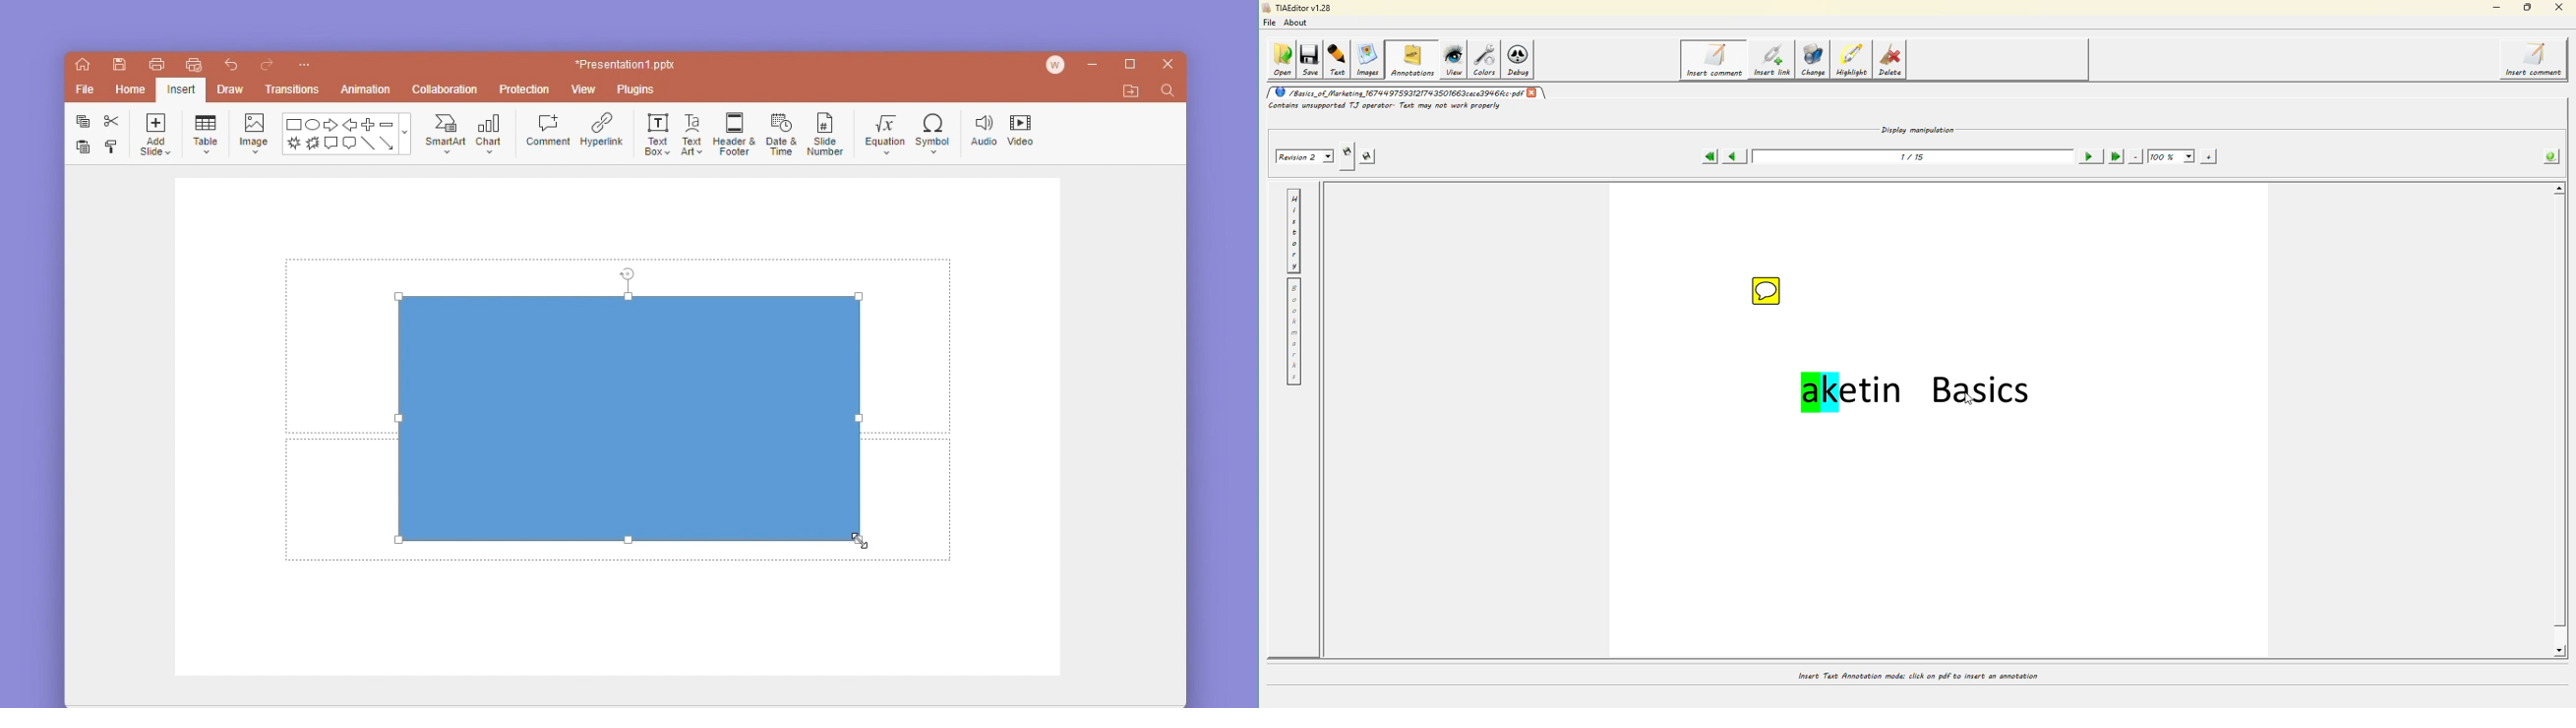 The height and width of the screenshot is (728, 2576). What do you see at coordinates (306, 63) in the screenshot?
I see `customize quick access toolbar` at bounding box center [306, 63].